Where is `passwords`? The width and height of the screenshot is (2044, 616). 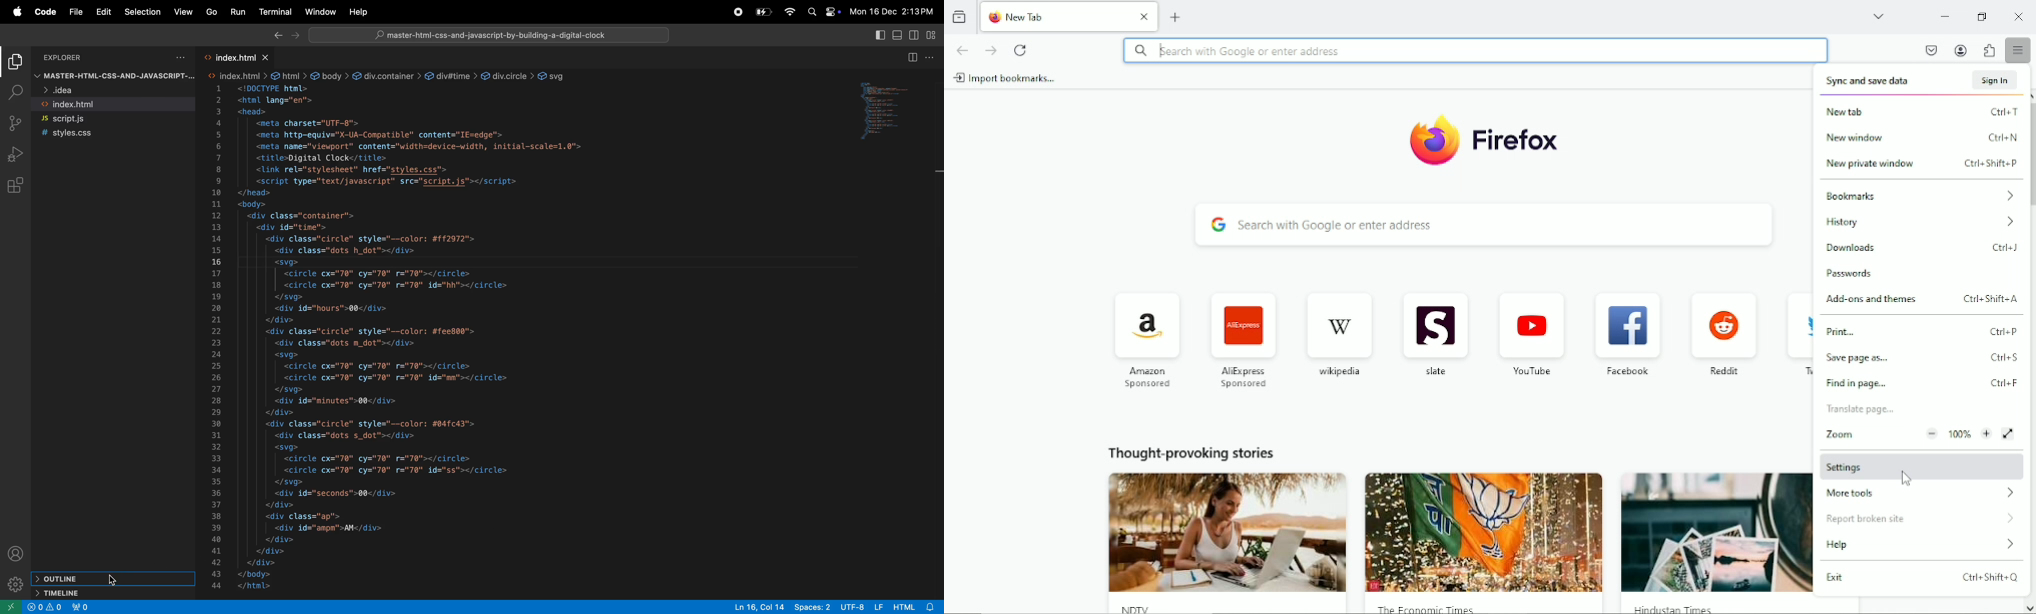 passwords is located at coordinates (1850, 273).